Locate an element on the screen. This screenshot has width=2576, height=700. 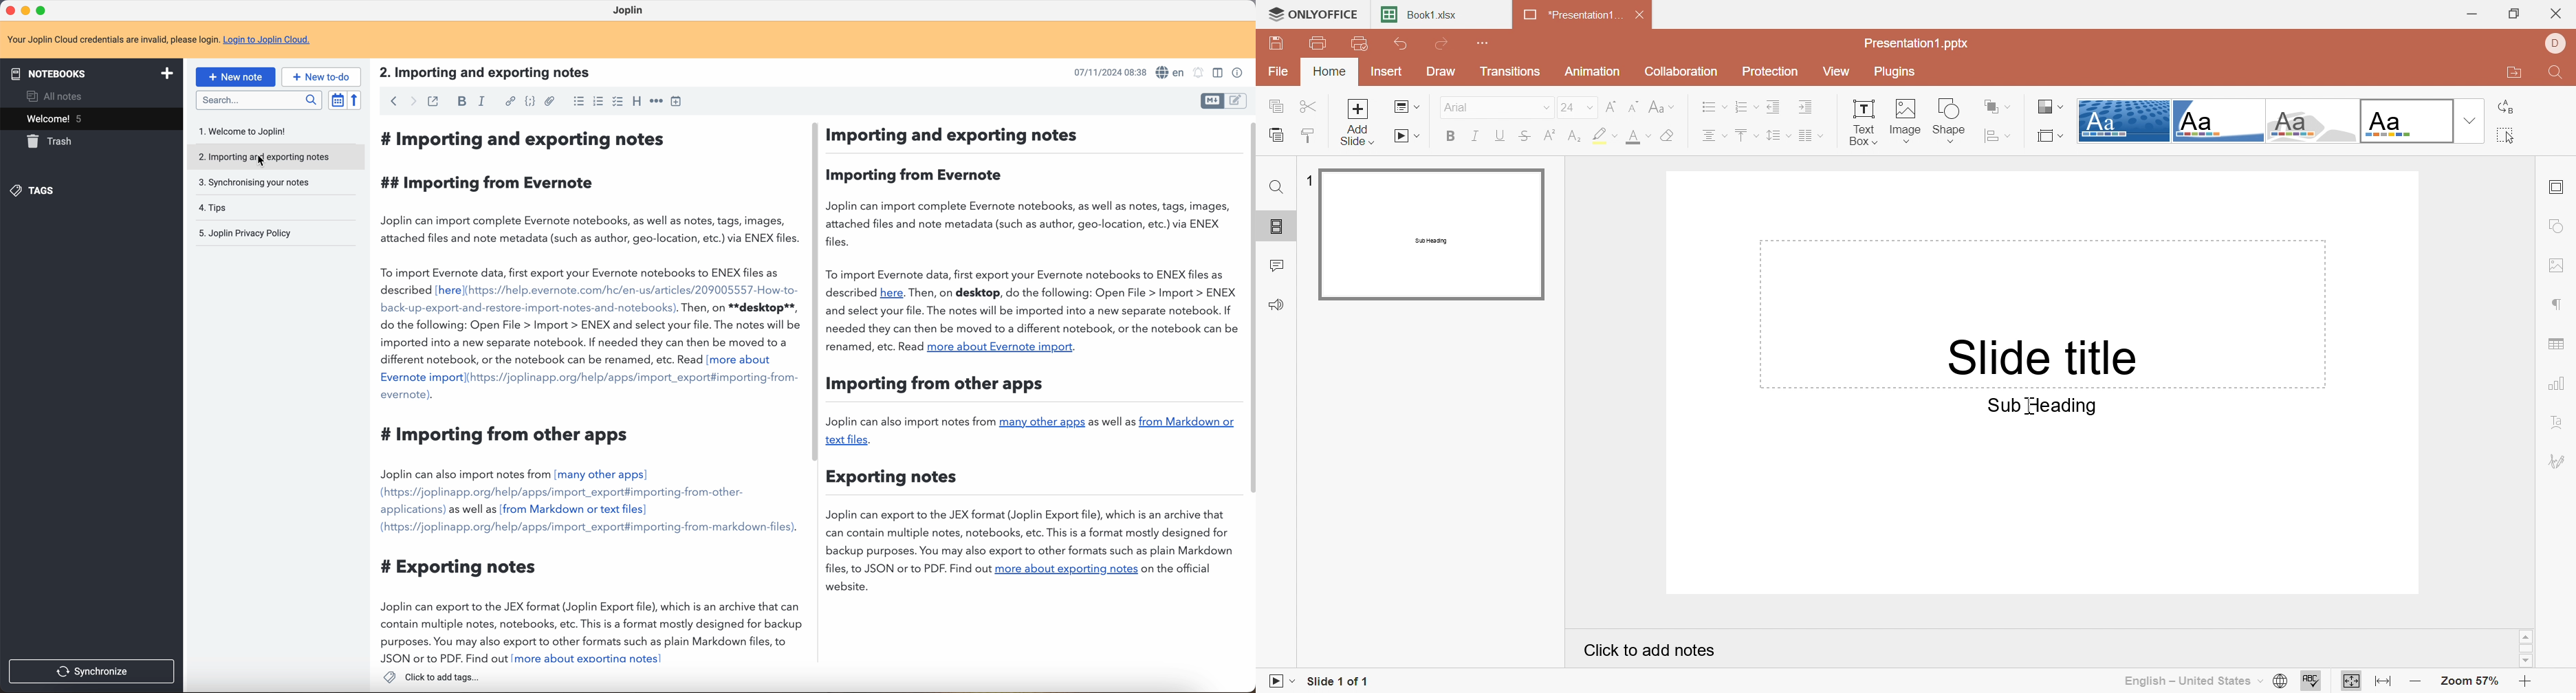
Restore Down is located at coordinates (2516, 14).